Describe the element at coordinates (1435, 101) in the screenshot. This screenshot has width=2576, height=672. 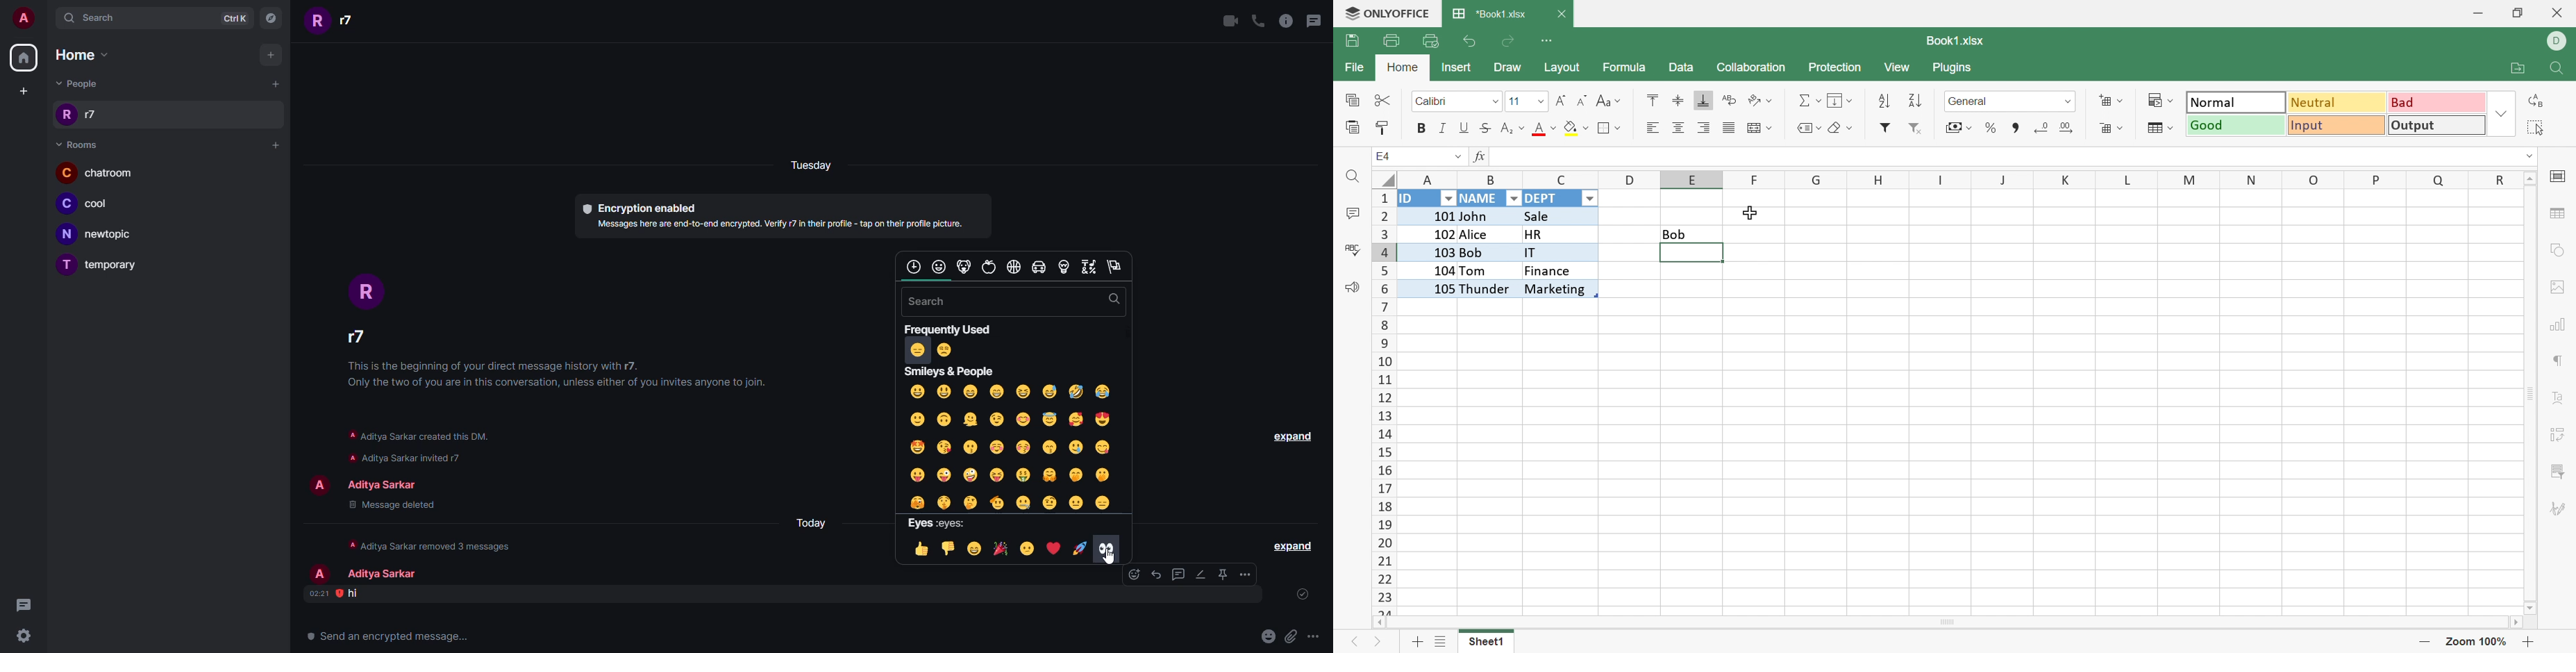
I see `Calibri` at that location.